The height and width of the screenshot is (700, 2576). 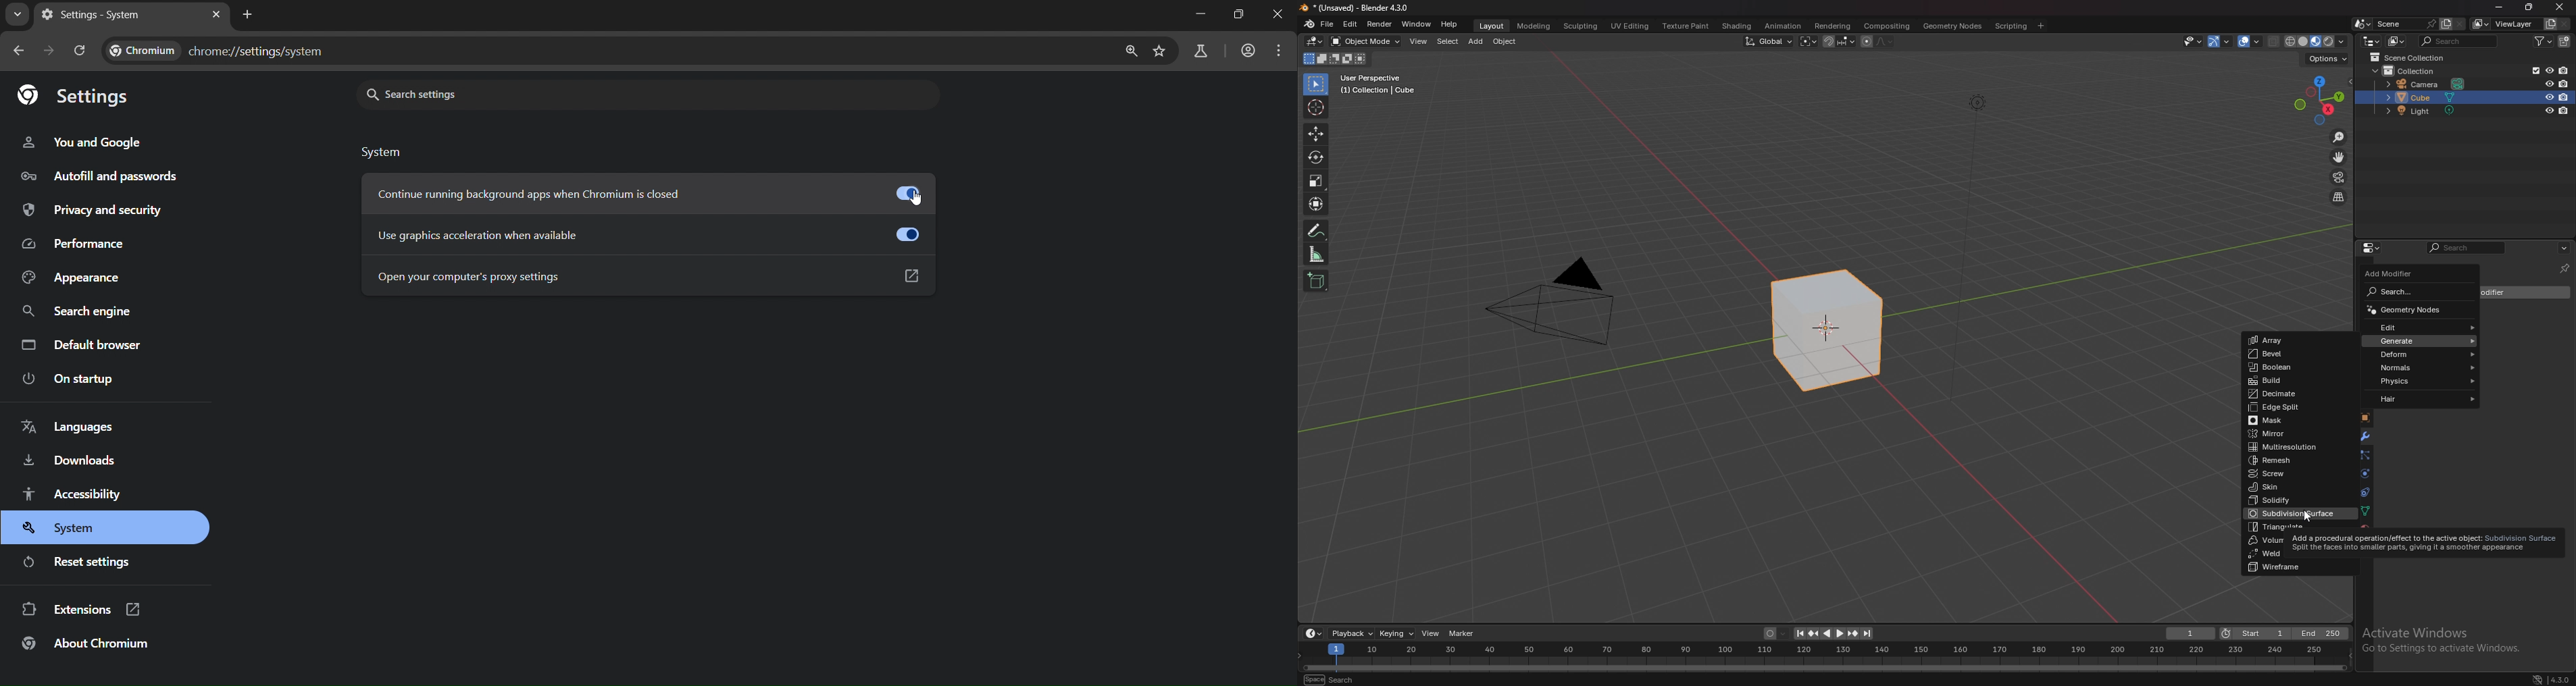 I want to click on scene, so click(x=2405, y=24).